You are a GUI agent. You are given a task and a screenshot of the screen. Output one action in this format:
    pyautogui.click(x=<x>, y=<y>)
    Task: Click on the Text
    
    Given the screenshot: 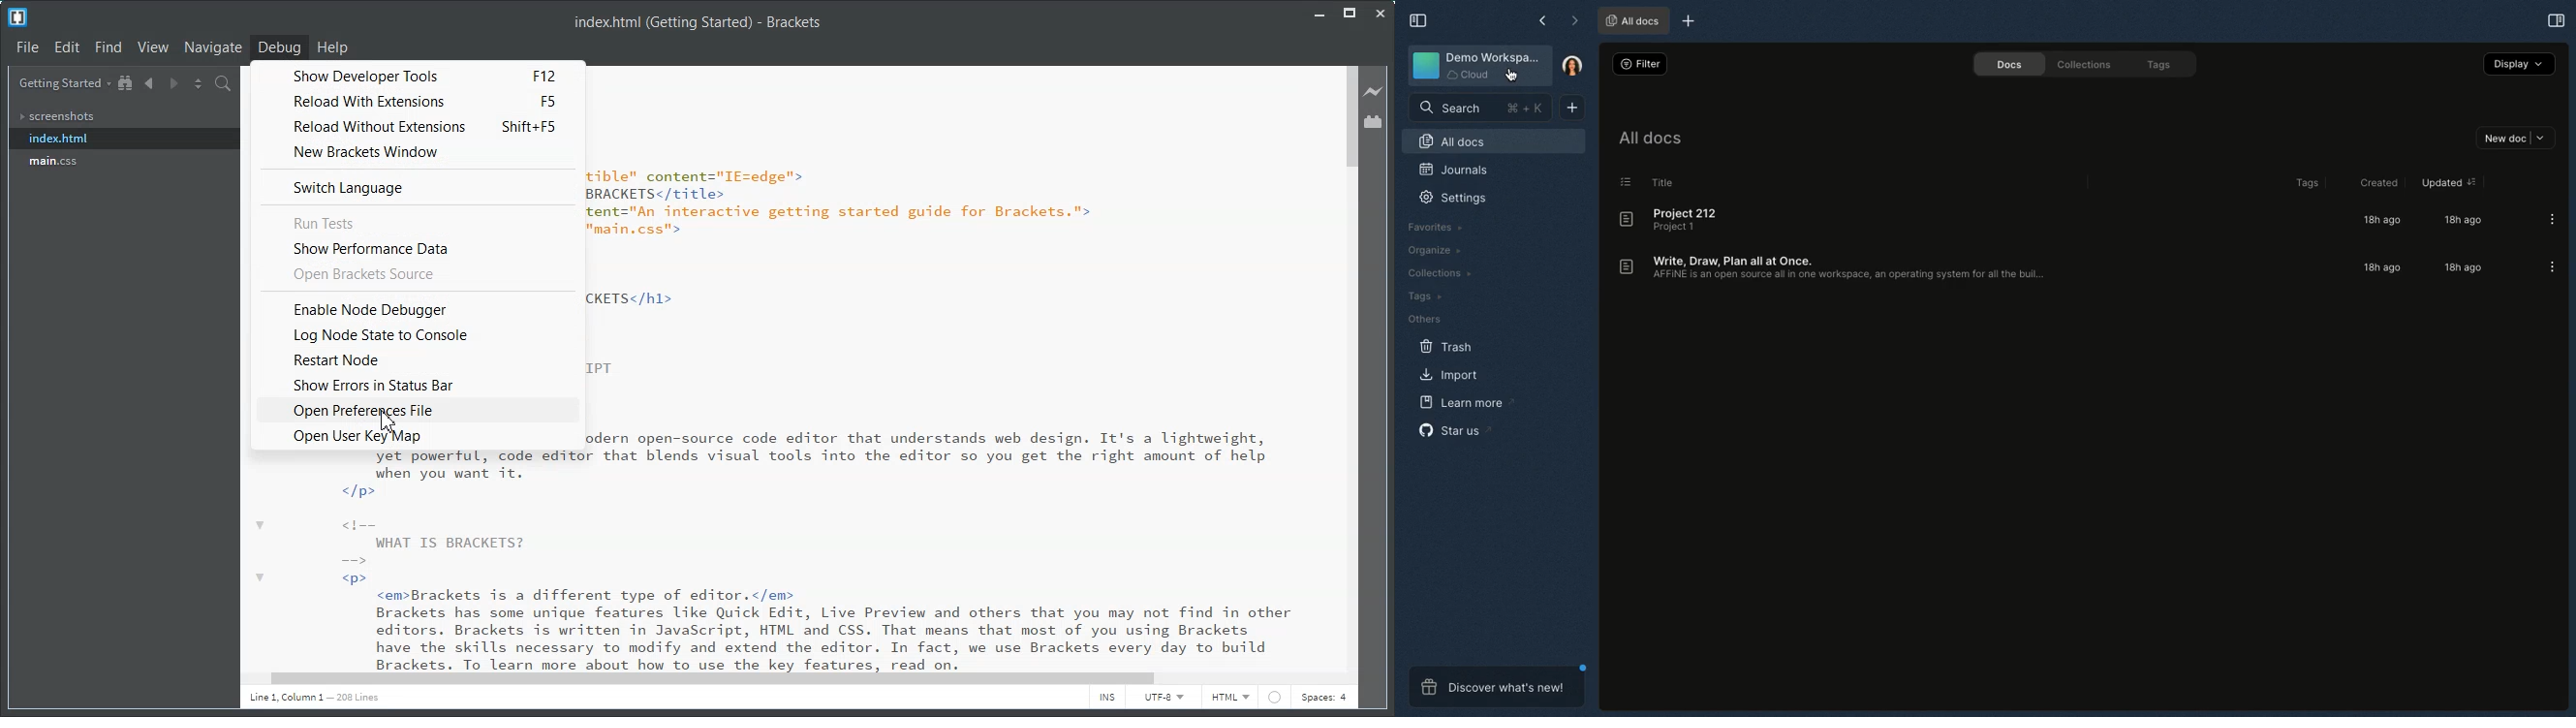 What is the action you would take?
    pyautogui.click(x=702, y=23)
    